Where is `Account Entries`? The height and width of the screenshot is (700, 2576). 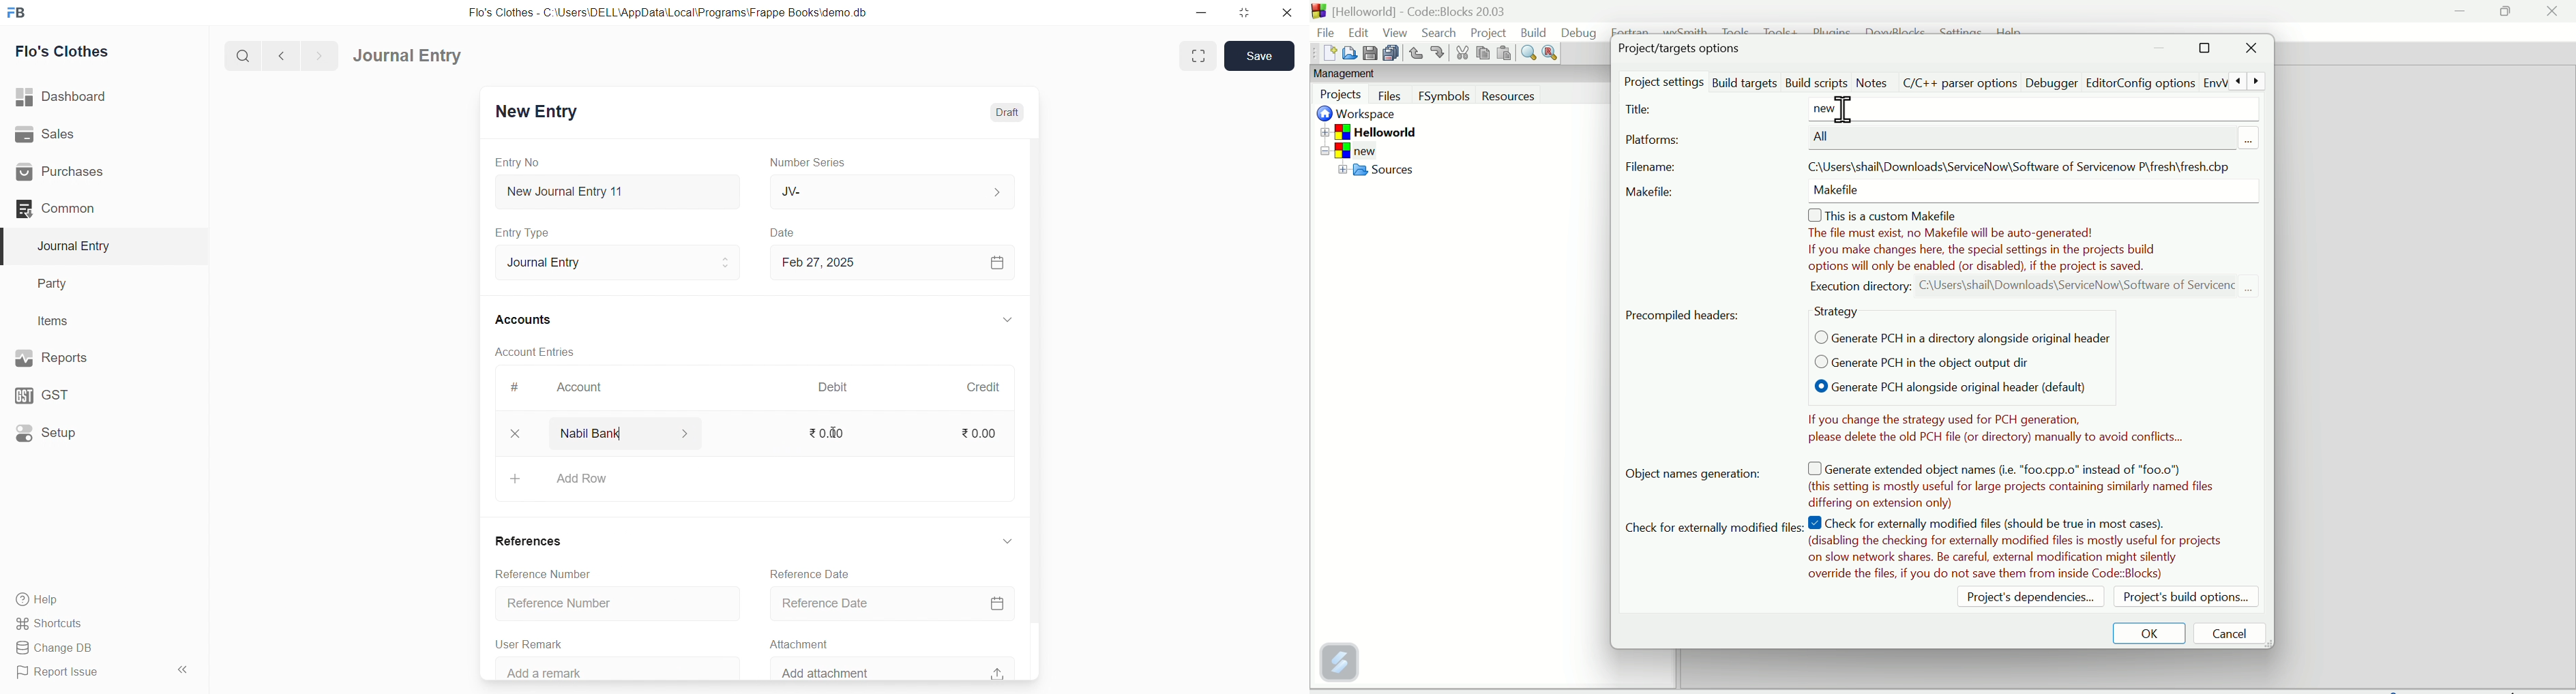
Account Entries is located at coordinates (536, 350).